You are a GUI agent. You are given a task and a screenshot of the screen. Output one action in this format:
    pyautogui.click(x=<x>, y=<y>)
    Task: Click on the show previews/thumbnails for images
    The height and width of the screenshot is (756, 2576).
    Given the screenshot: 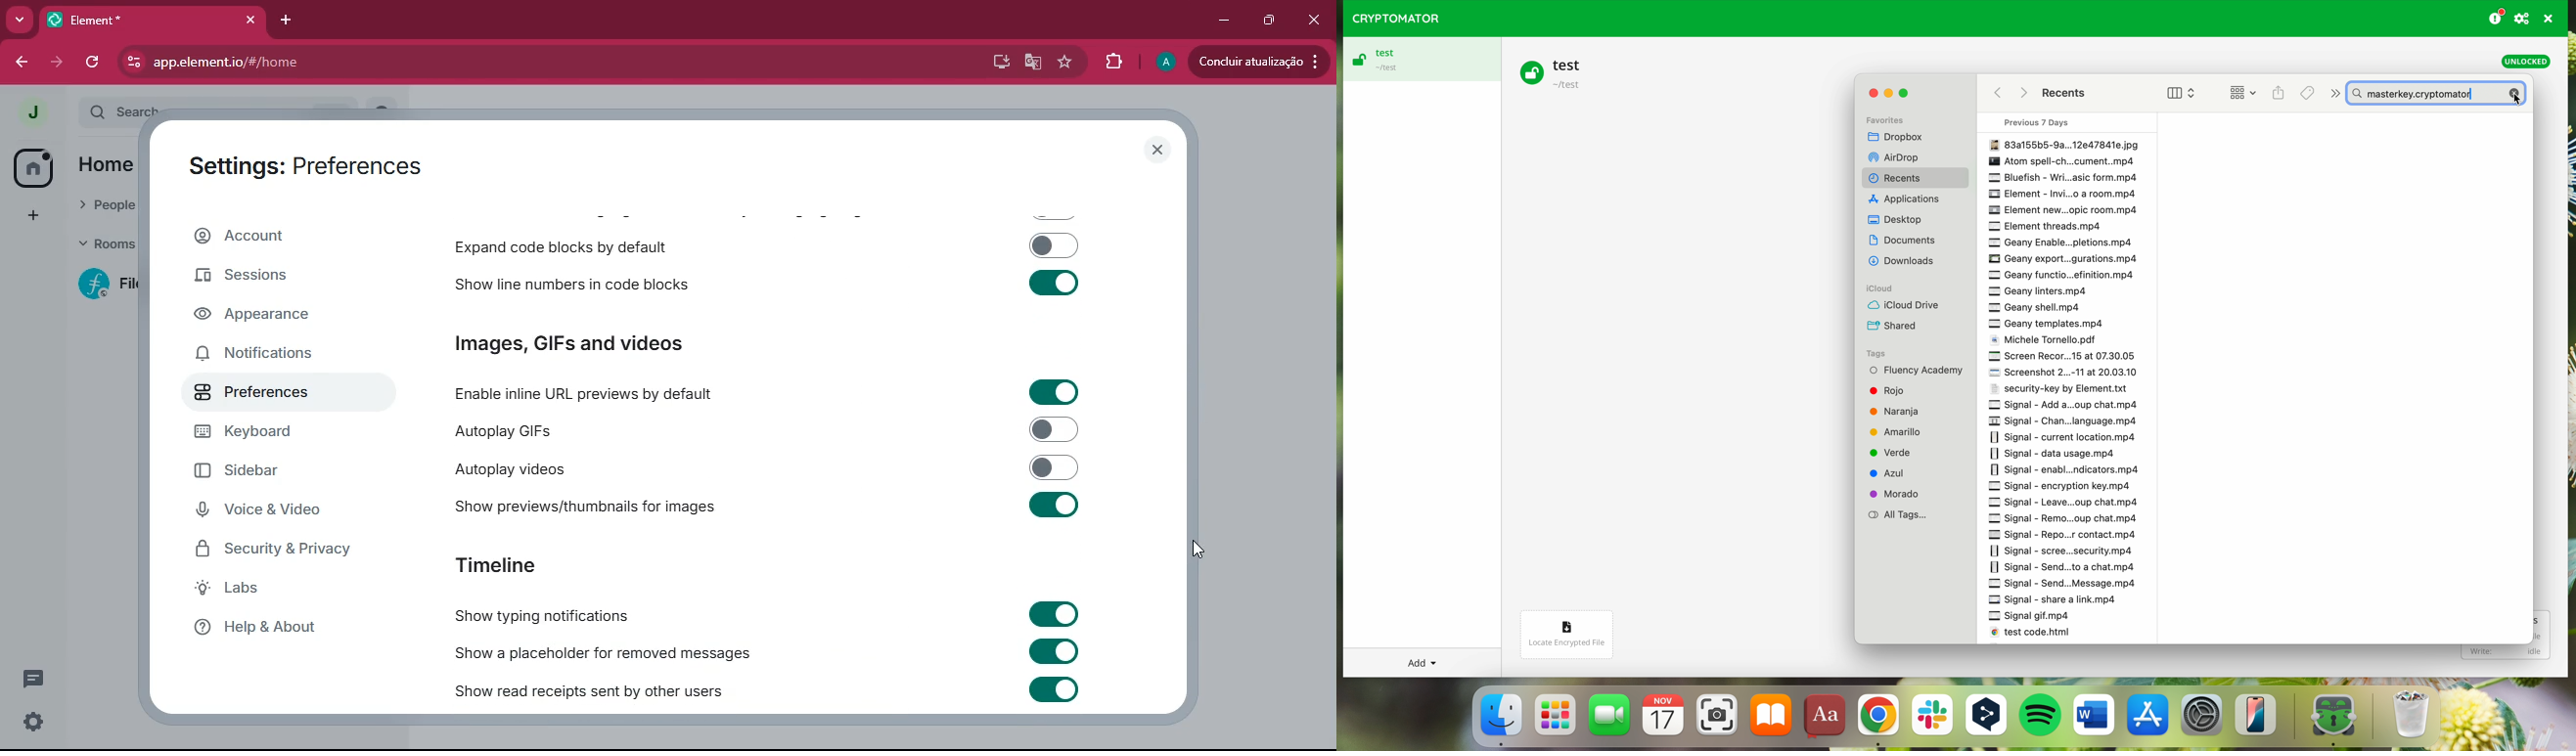 What is the action you would take?
    pyautogui.click(x=588, y=506)
    